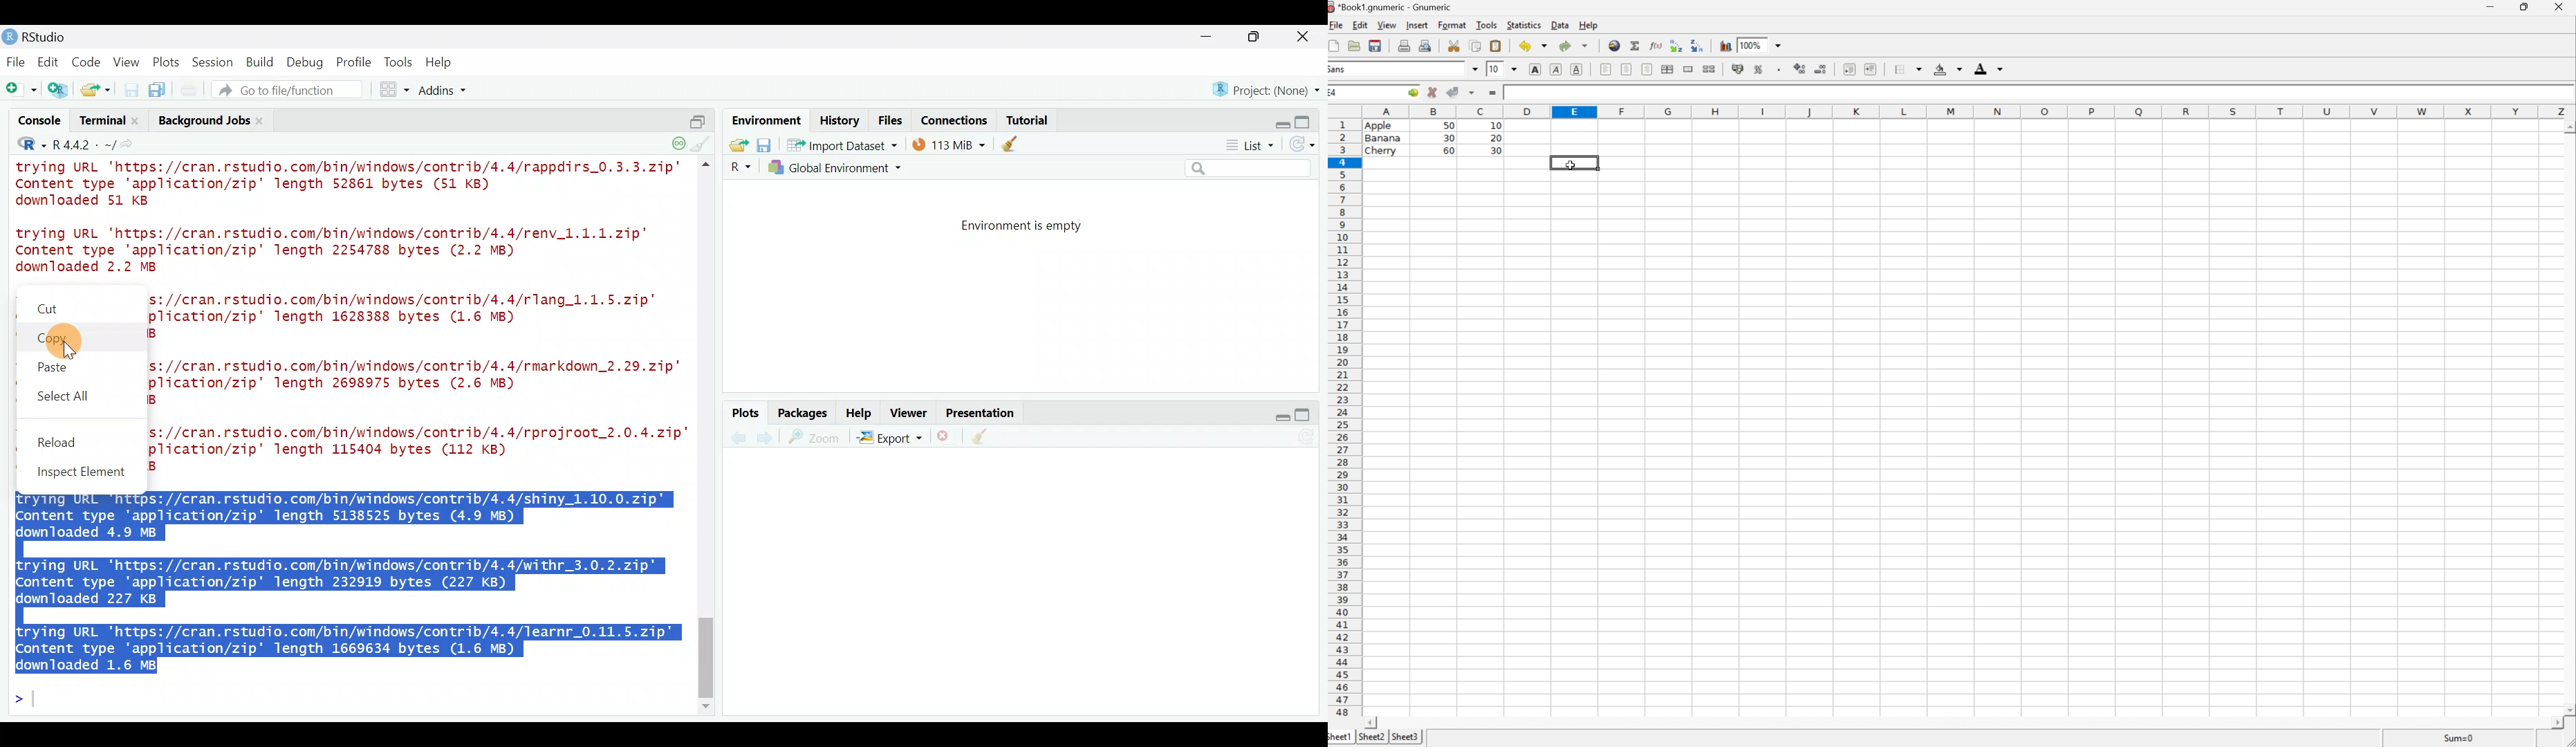  Describe the element at coordinates (358, 645) in the screenshot. I see `trying URL 'https://cran.rstudio.com/bin/windows/contrib/4.4/learnr_0.11.5.zip"
Content type 'application/zip' length 1669634 bytes (1.6 MB)
downloaded 1.6` at that location.